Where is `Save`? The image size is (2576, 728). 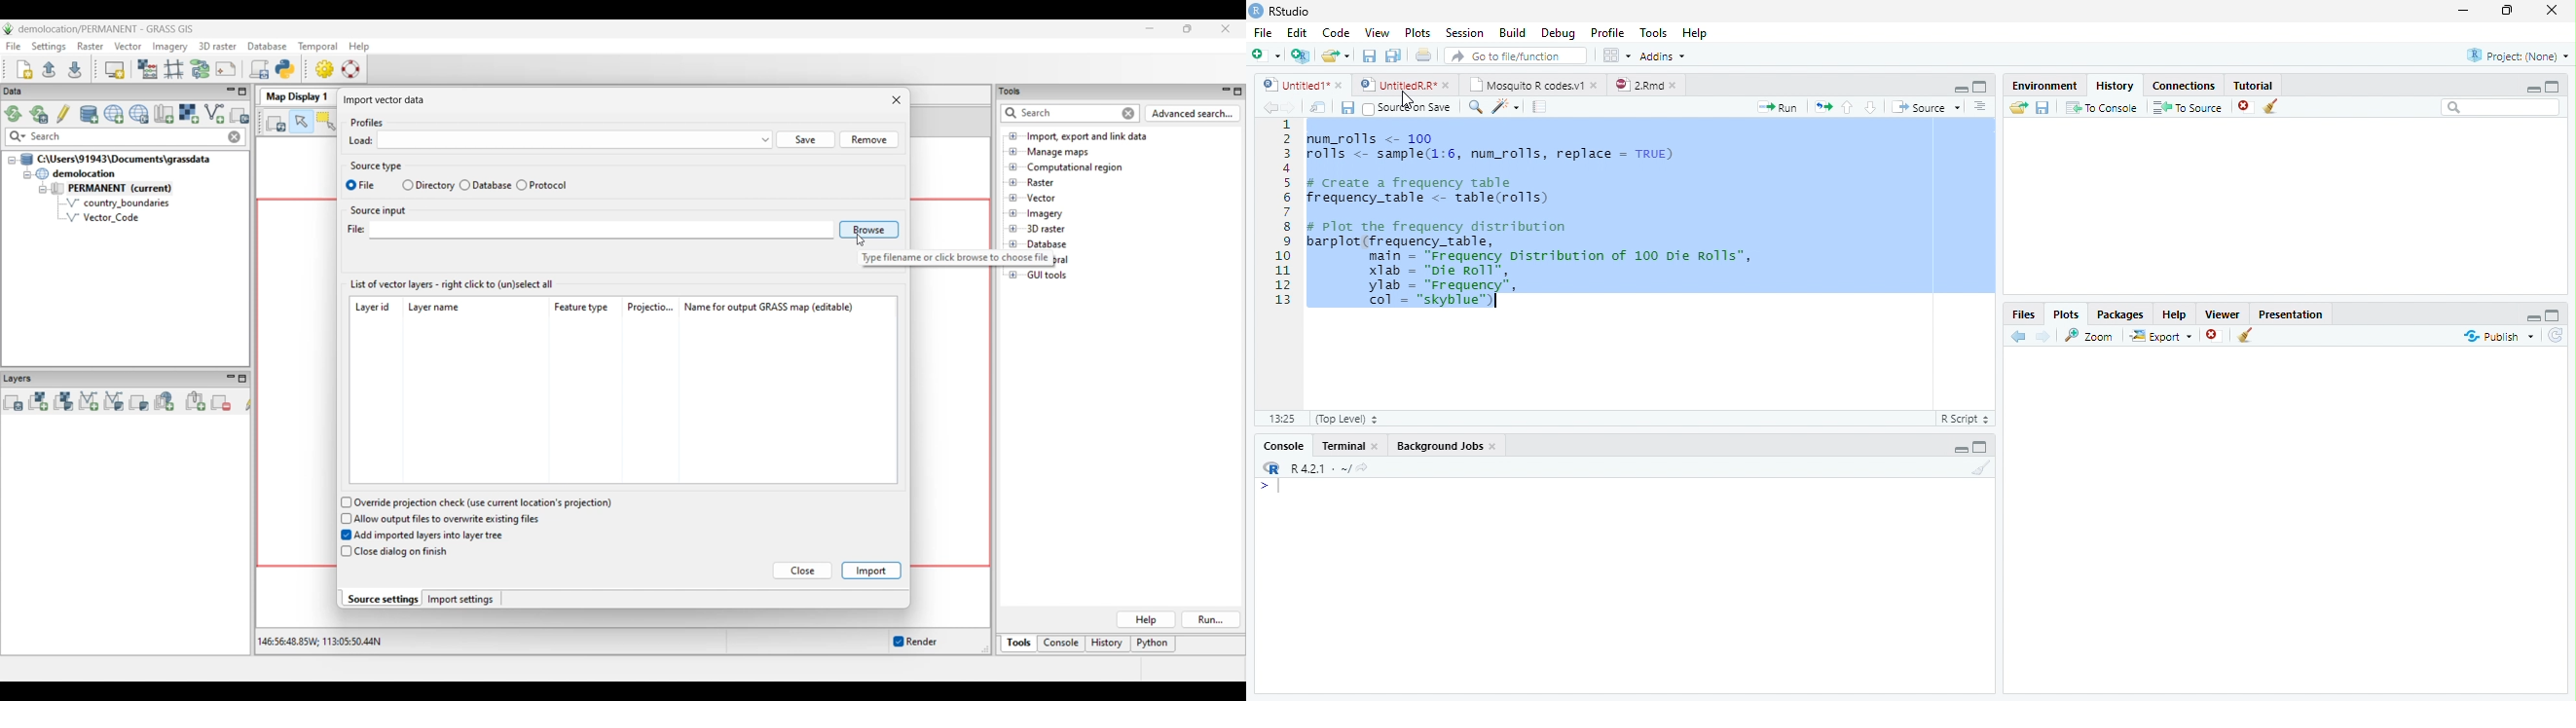 Save is located at coordinates (1346, 107).